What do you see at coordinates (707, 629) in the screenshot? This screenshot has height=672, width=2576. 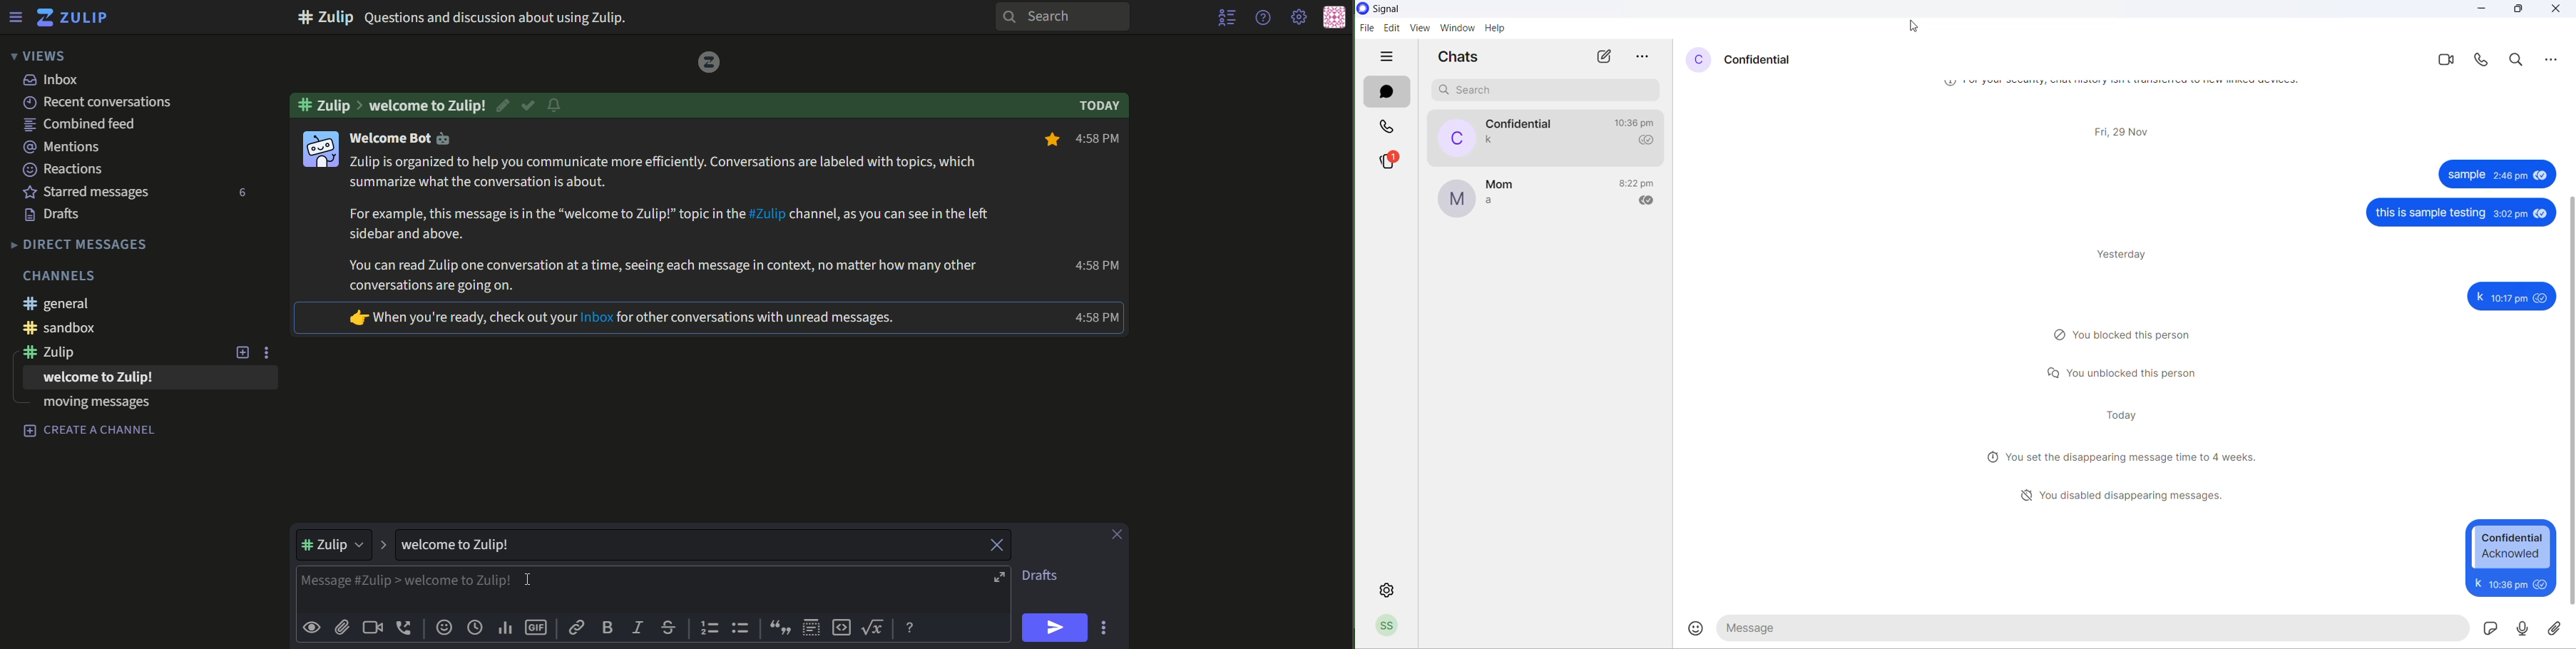 I see `number formatting` at bounding box center [707, 629].